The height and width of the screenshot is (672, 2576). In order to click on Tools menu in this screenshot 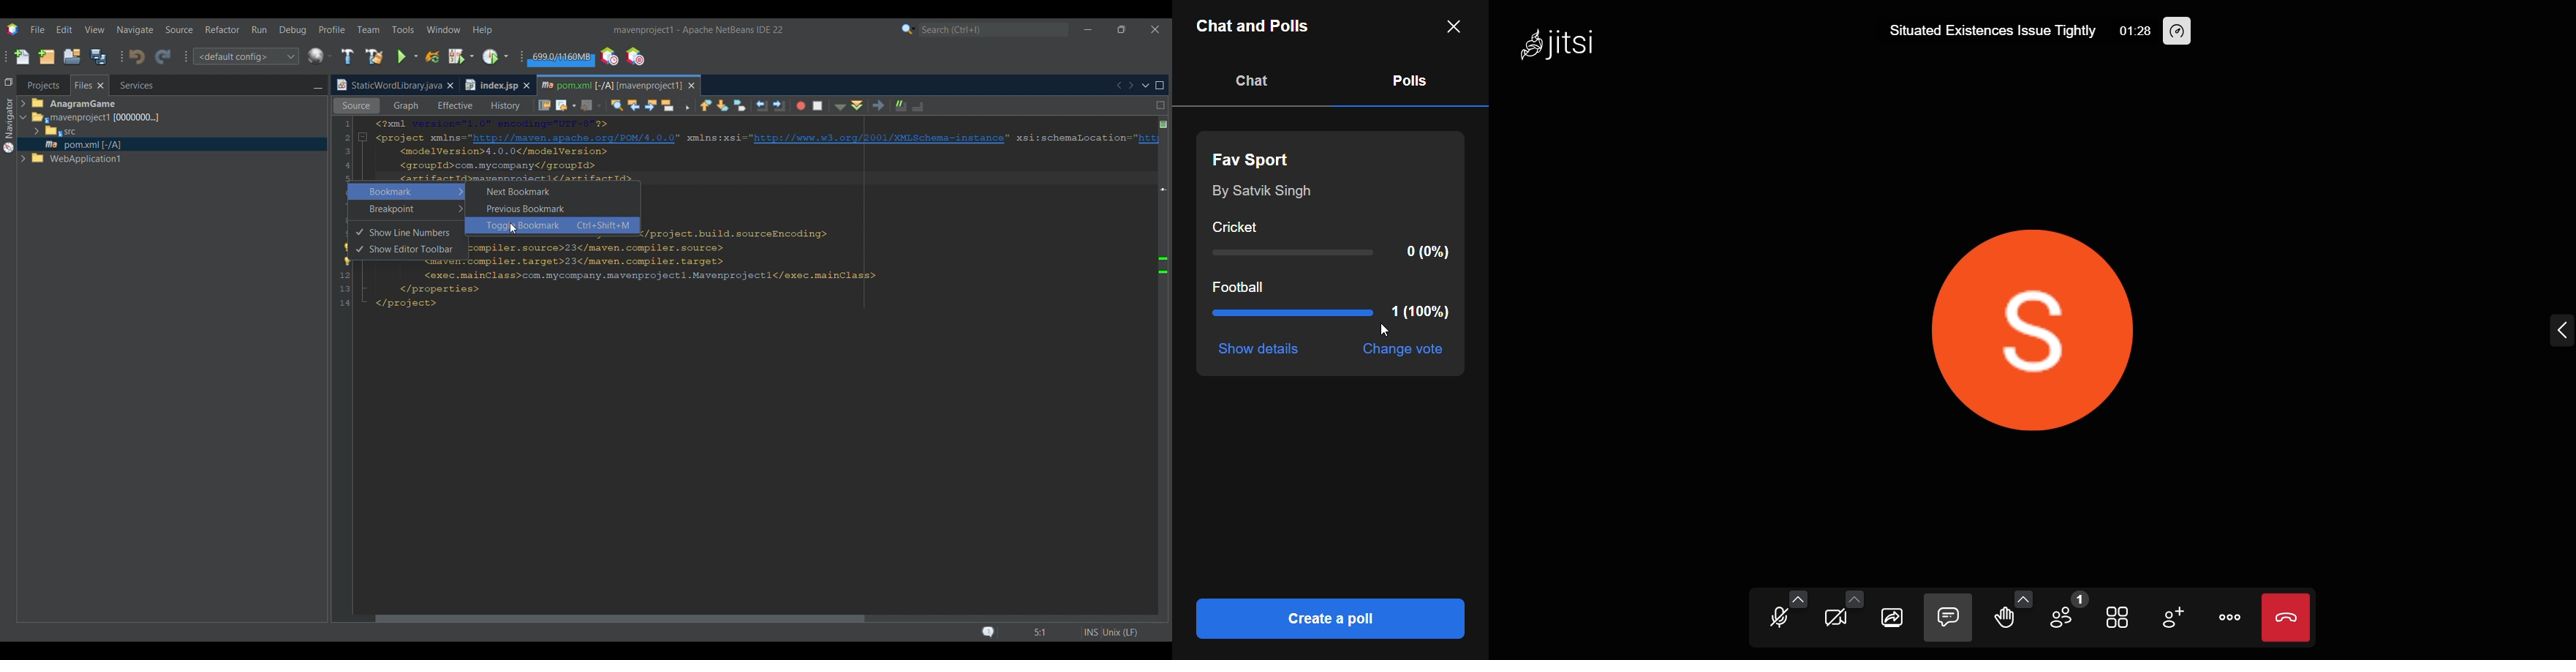, I will do `click(403, 29)`.